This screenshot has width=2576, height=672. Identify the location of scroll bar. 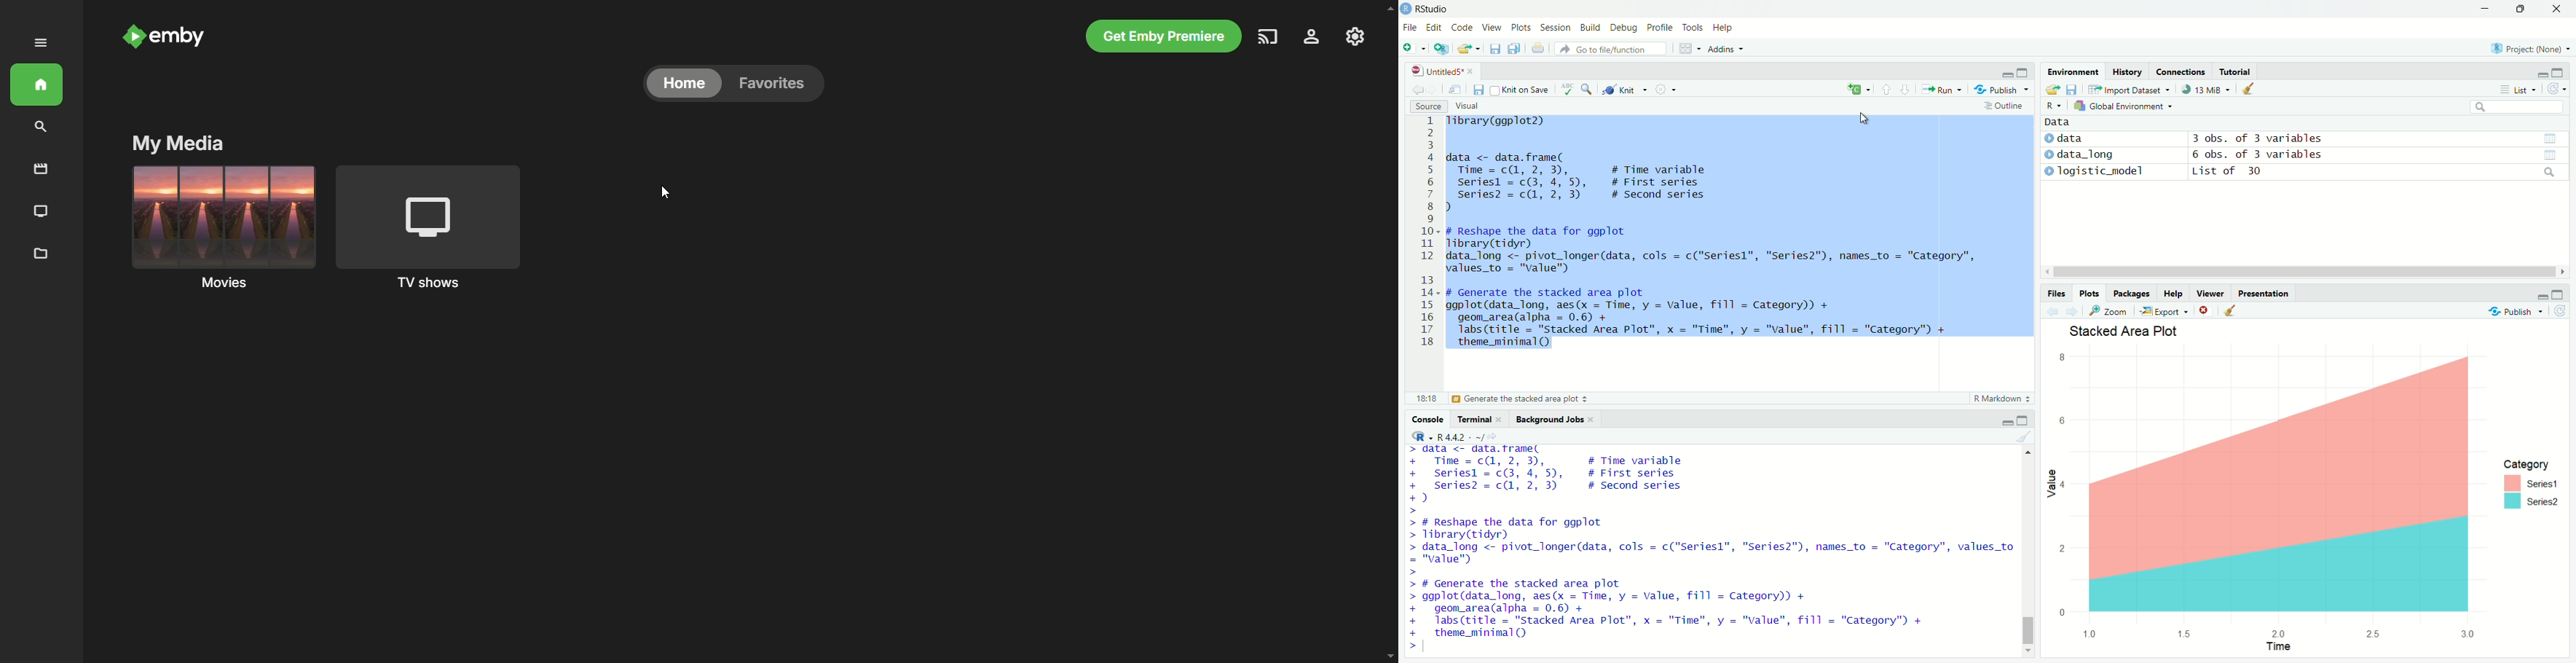
(2302, 273).